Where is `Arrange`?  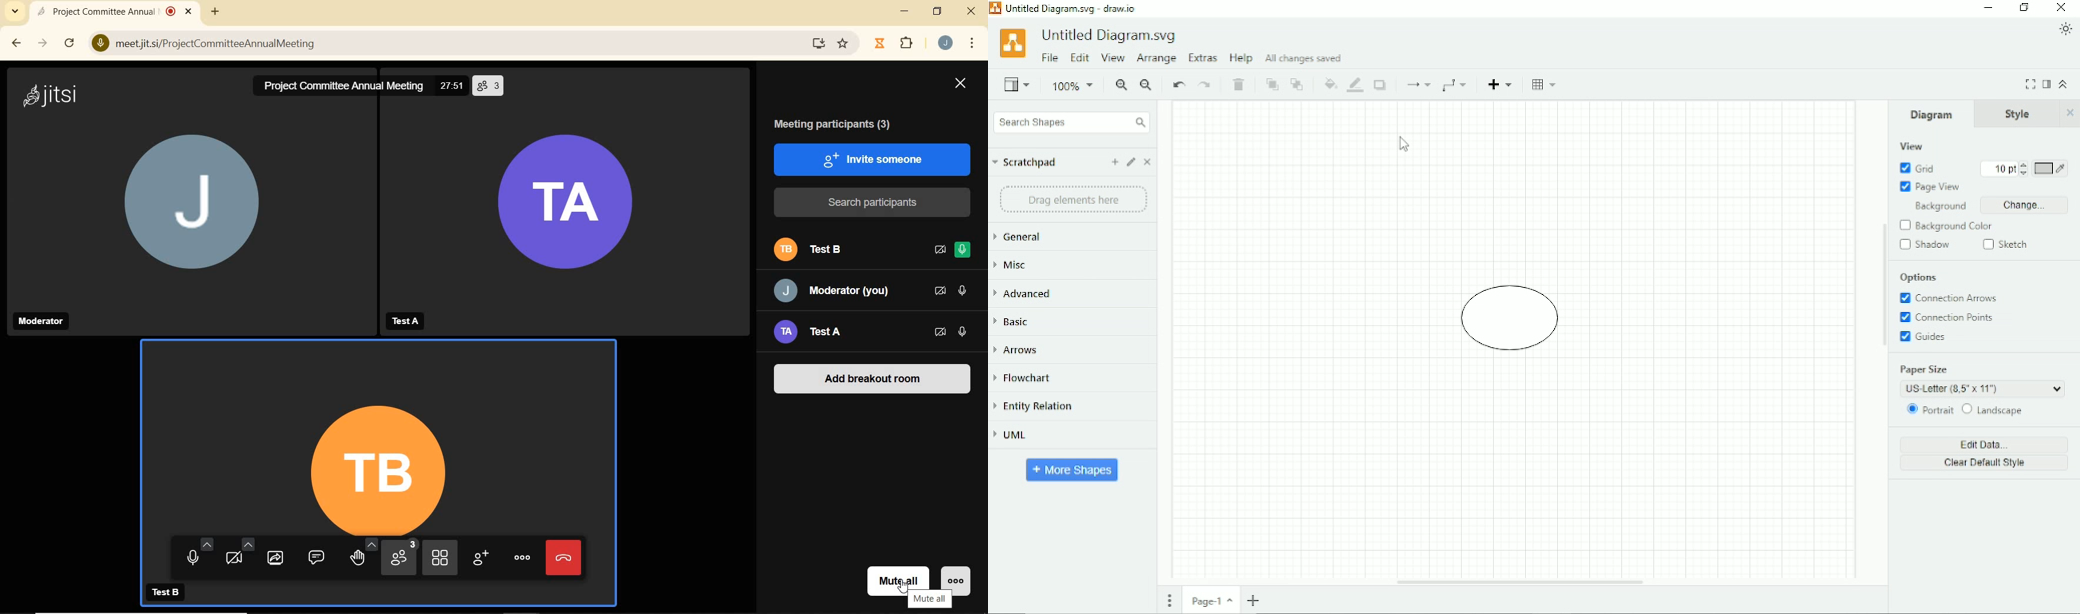
Arrange is located at coordinates (1156, 59).